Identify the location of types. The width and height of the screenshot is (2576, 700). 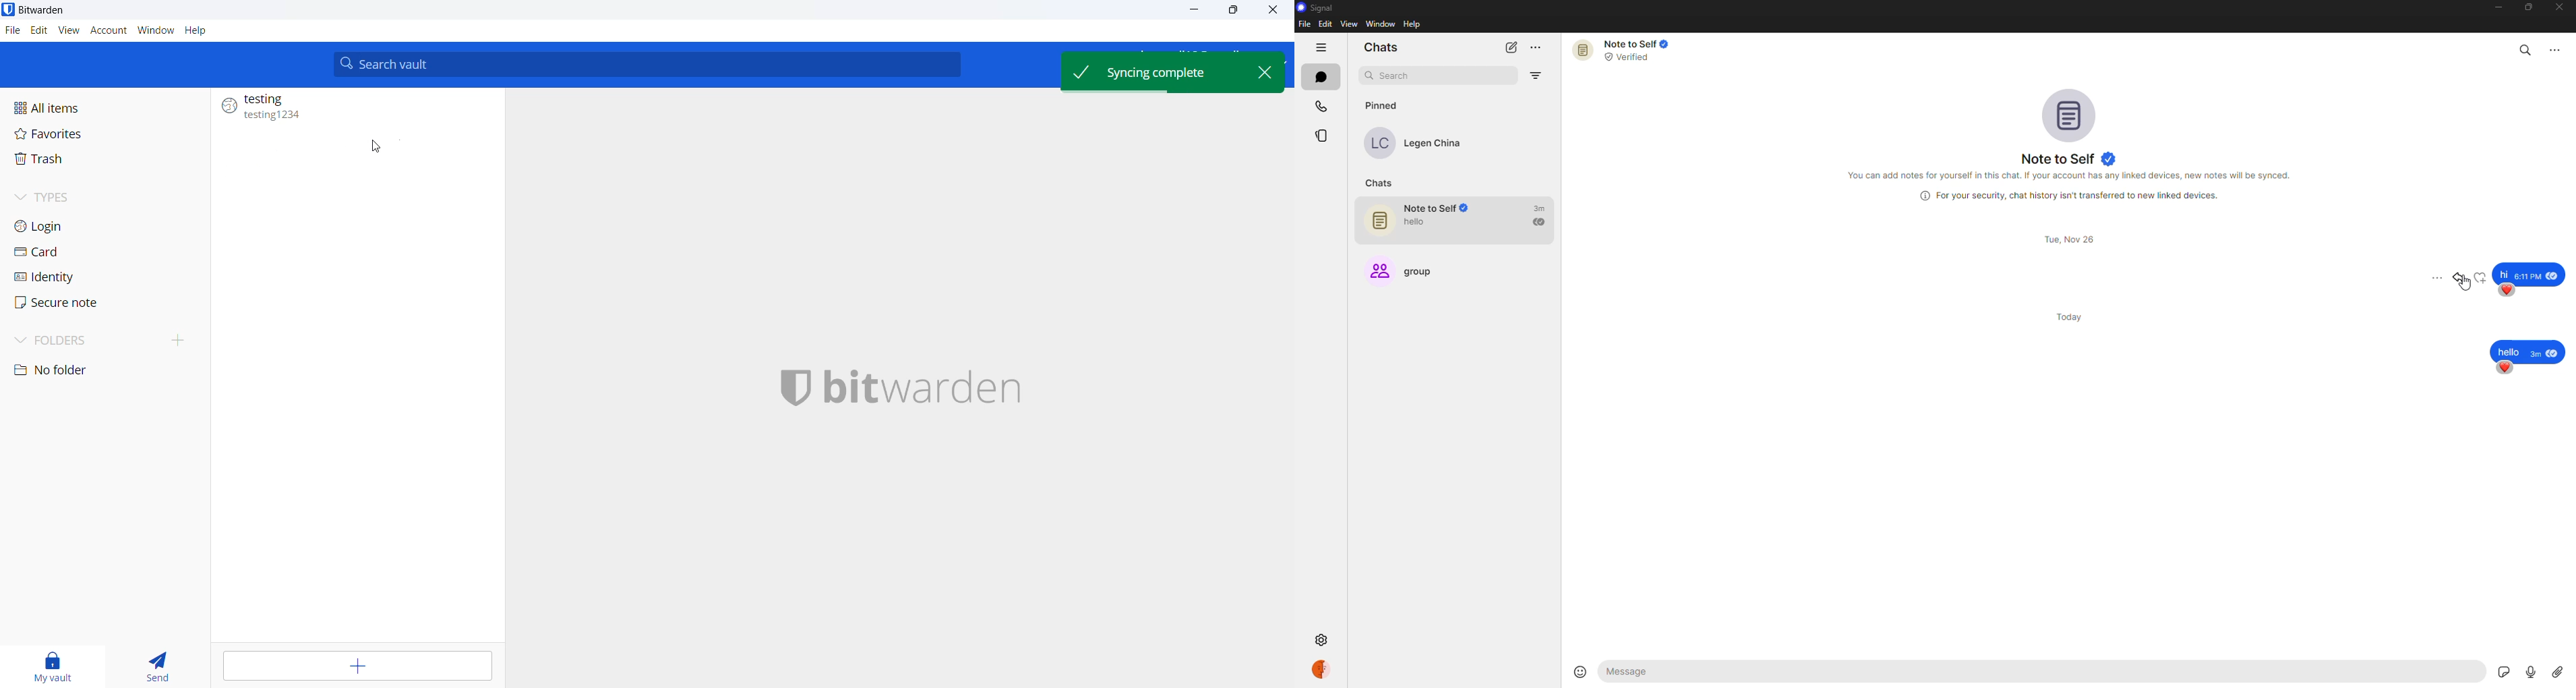
(88, 196).